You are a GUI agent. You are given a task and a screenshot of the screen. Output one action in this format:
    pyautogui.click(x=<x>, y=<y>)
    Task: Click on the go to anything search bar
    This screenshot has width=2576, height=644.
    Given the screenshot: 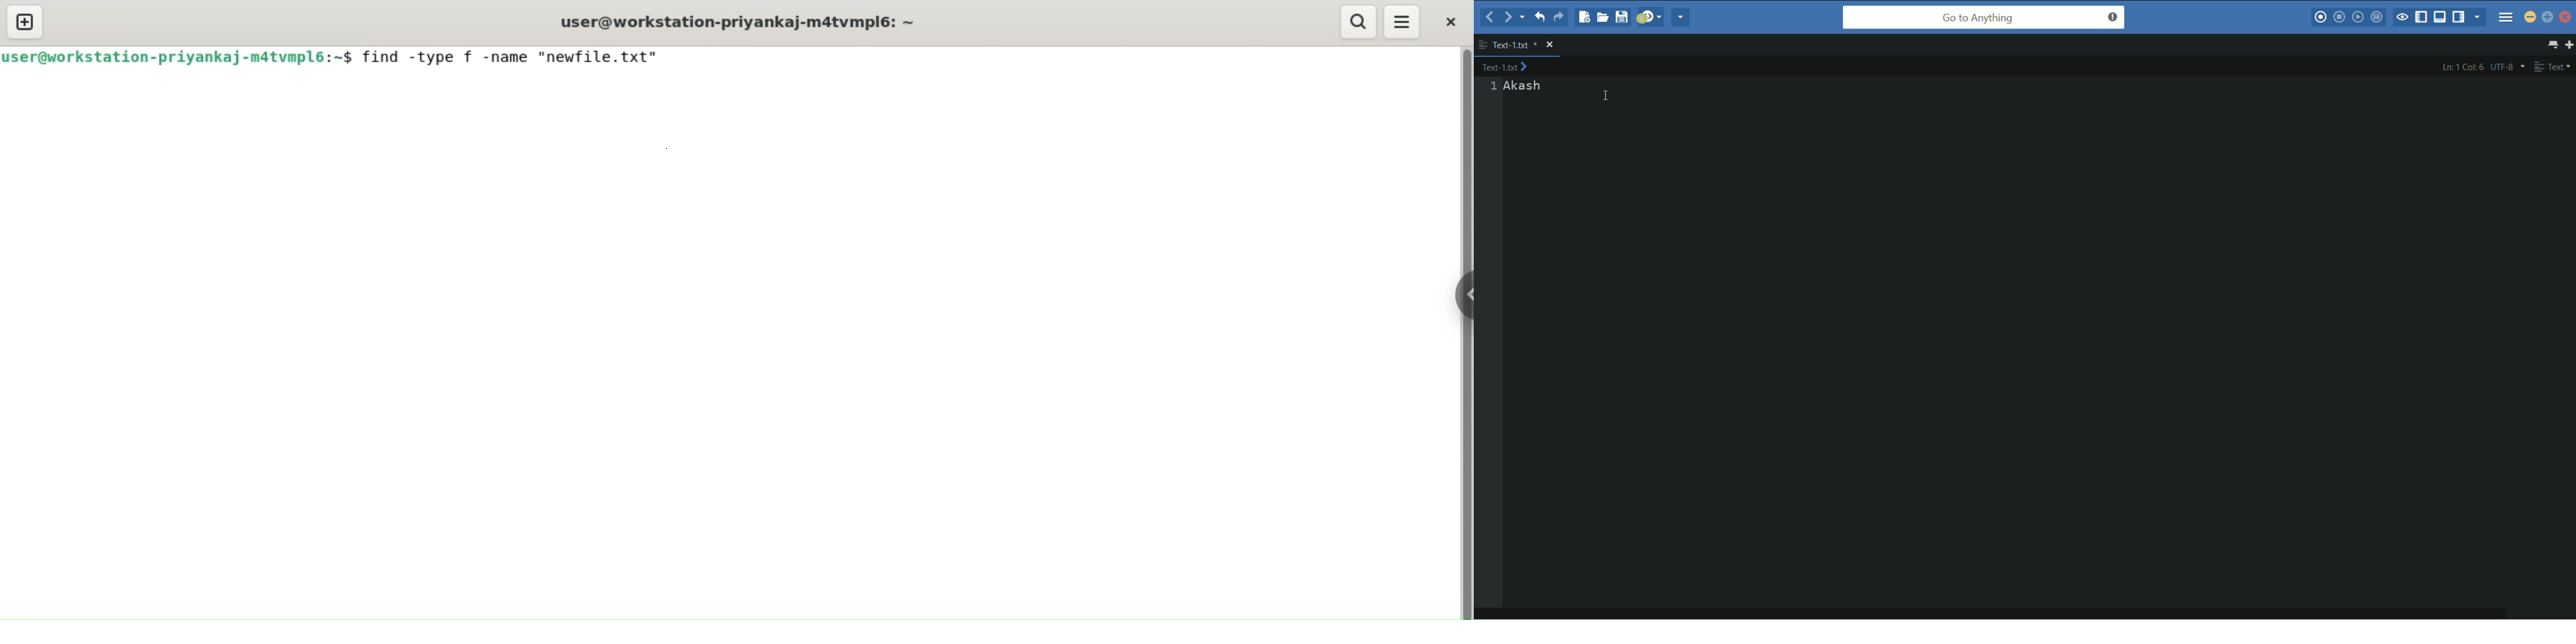 What is the action you would take?
    pyautogui.click(x=1984, y=17)
    